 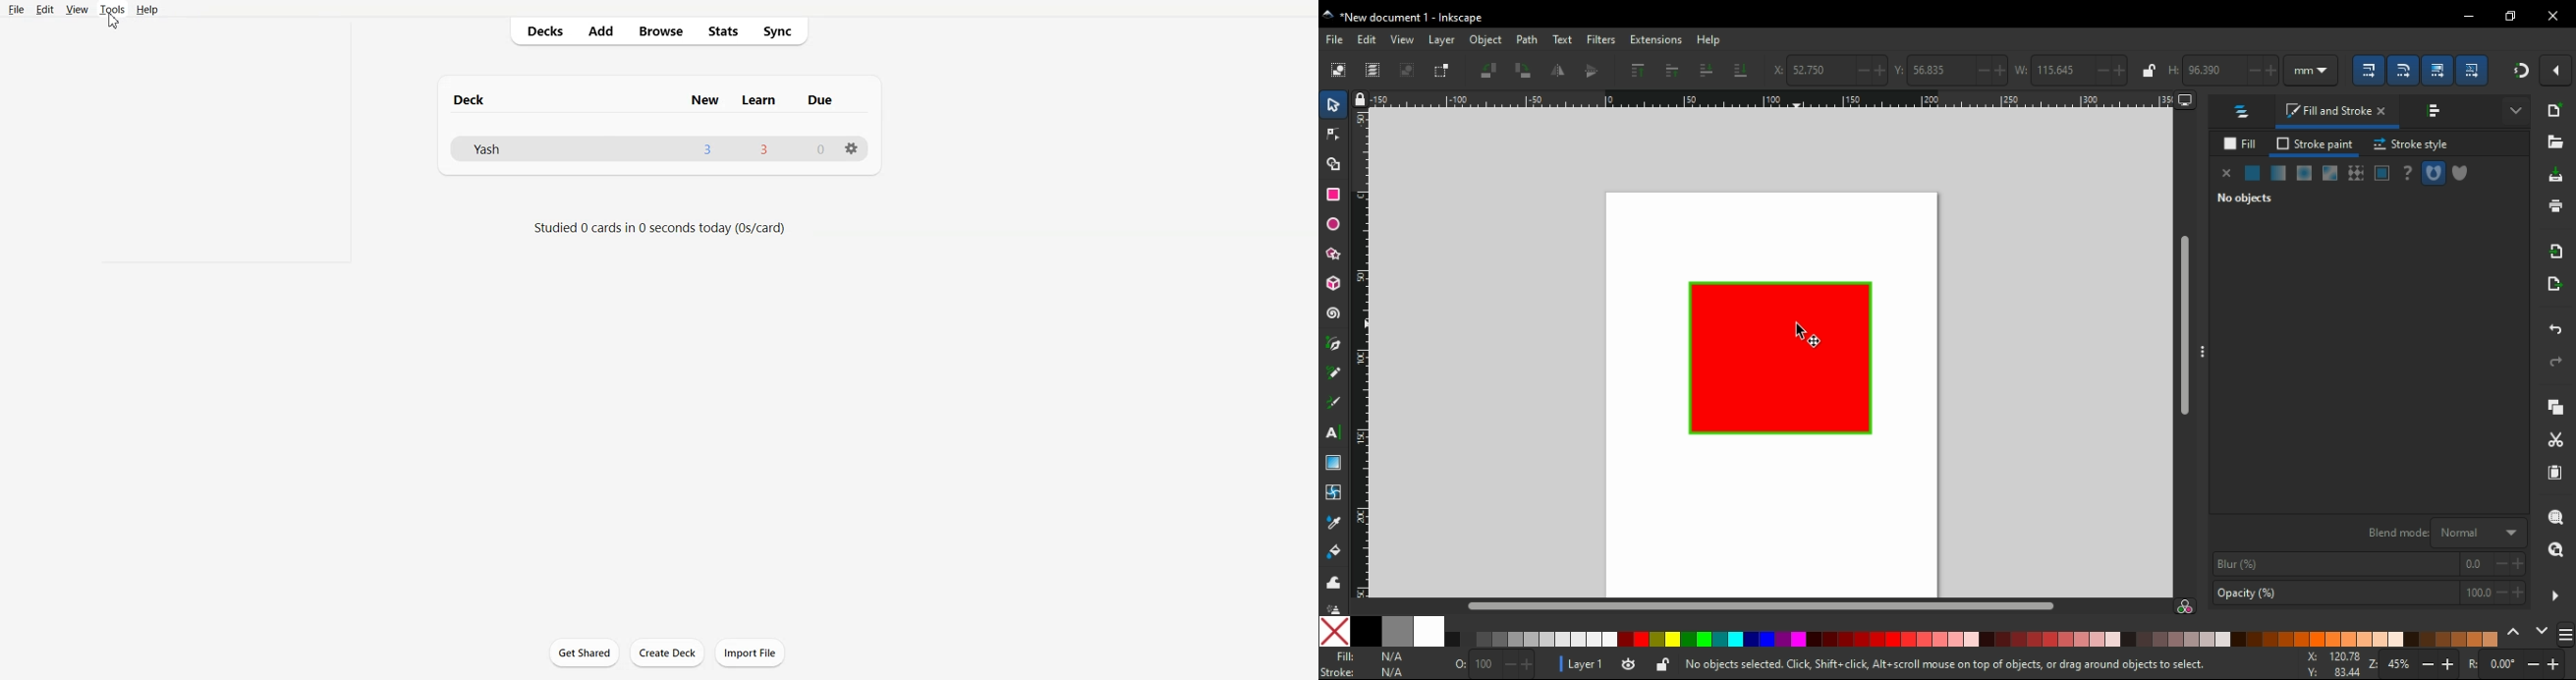 I want to click on new, so click(x=707, y=100).